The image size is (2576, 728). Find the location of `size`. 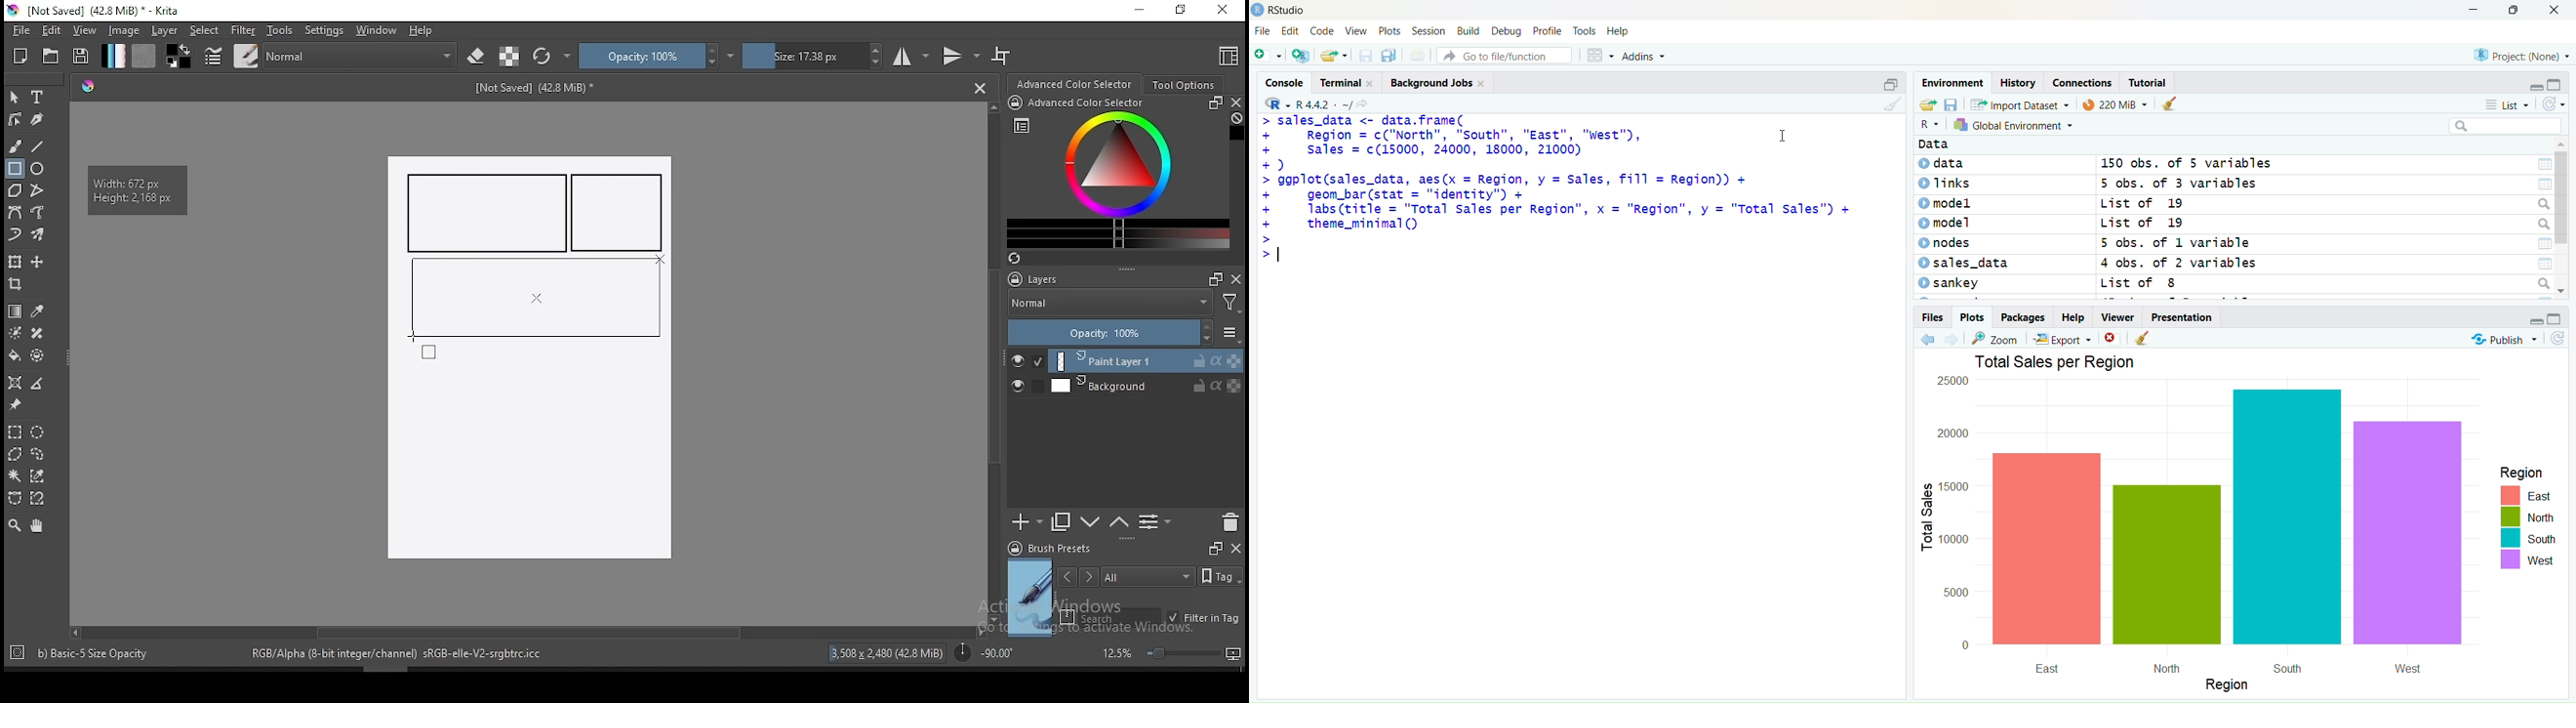

size is located at coordinates (813, 56).